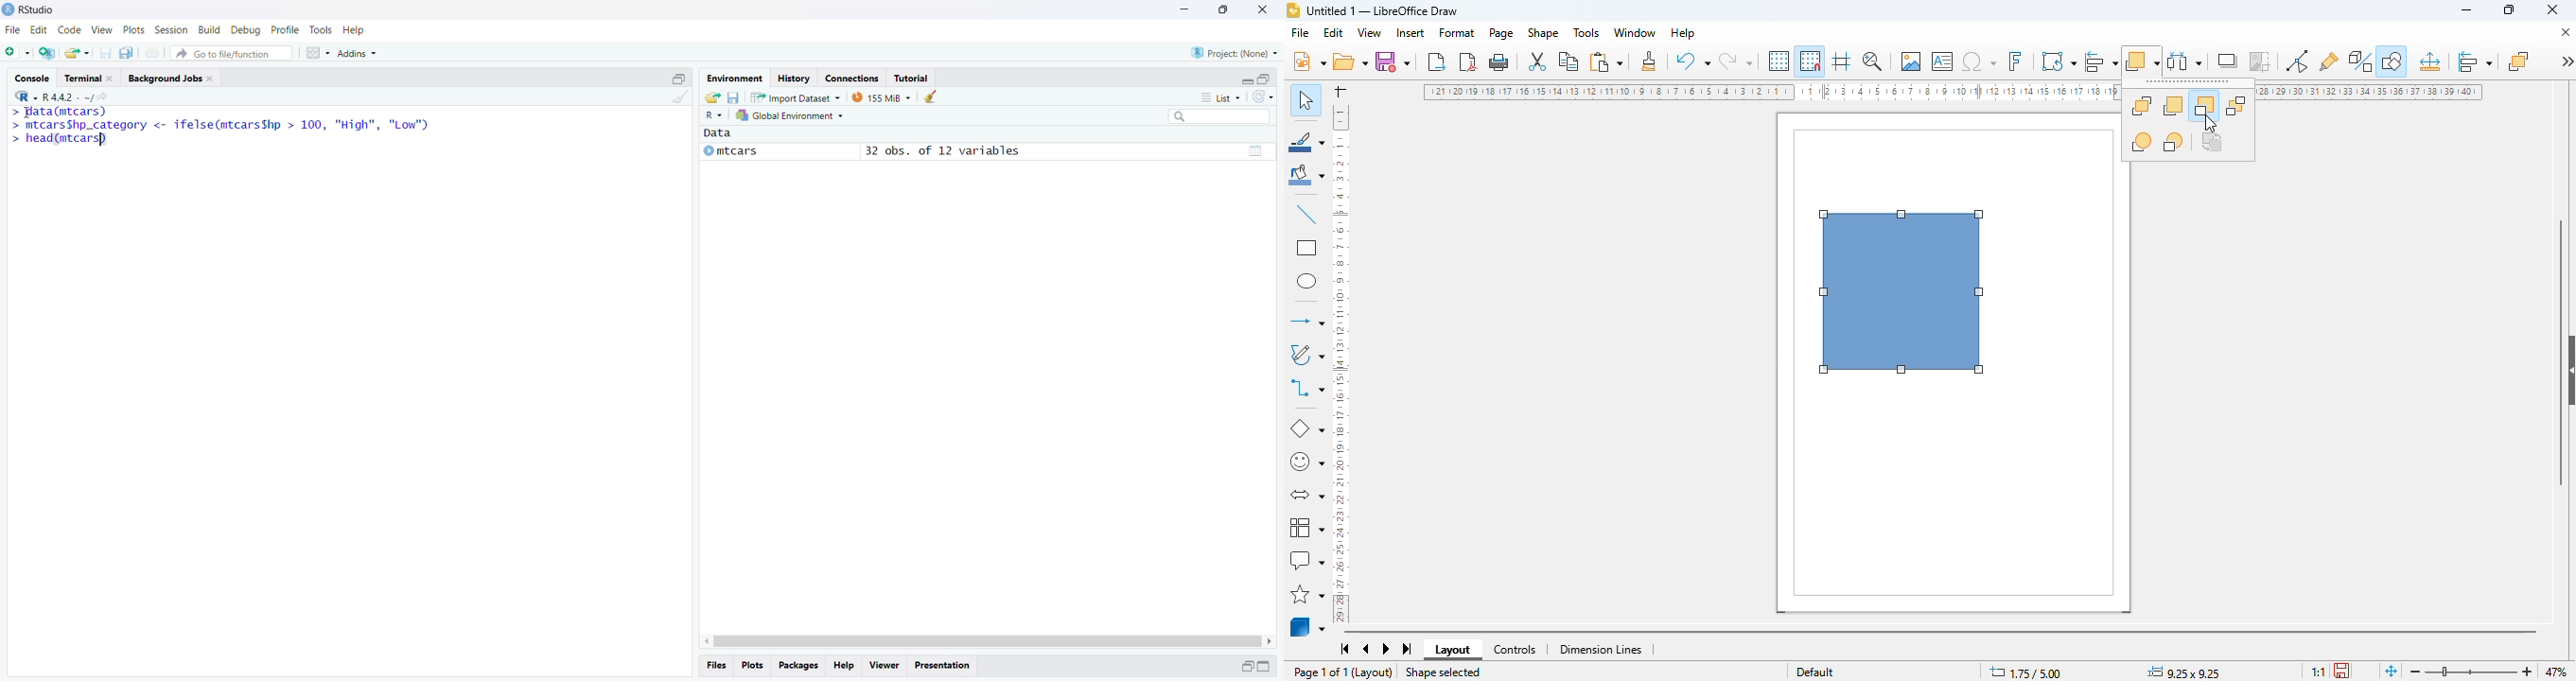 The width and height of the screenshot is (2576, 700). Describe the element at coordinates (2392, 61) in the screenshot. I see `show draw functions` at that location.